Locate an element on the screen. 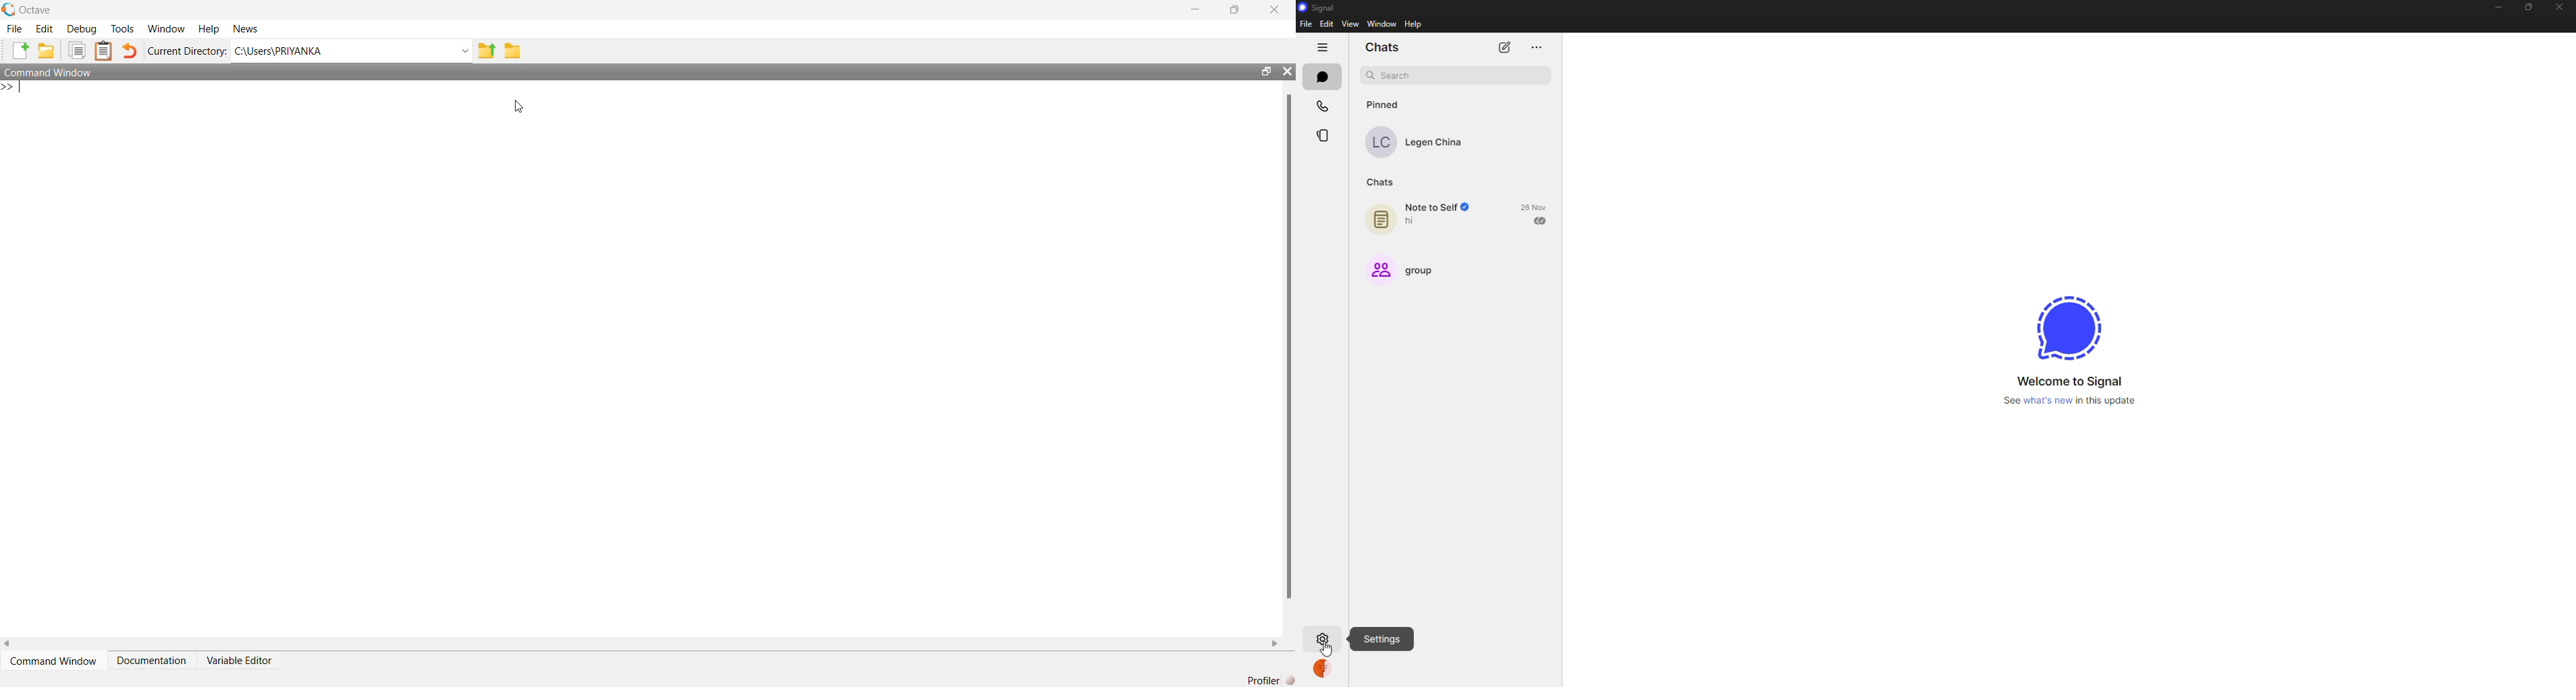  what's new is located at coordinates (2071, 401).